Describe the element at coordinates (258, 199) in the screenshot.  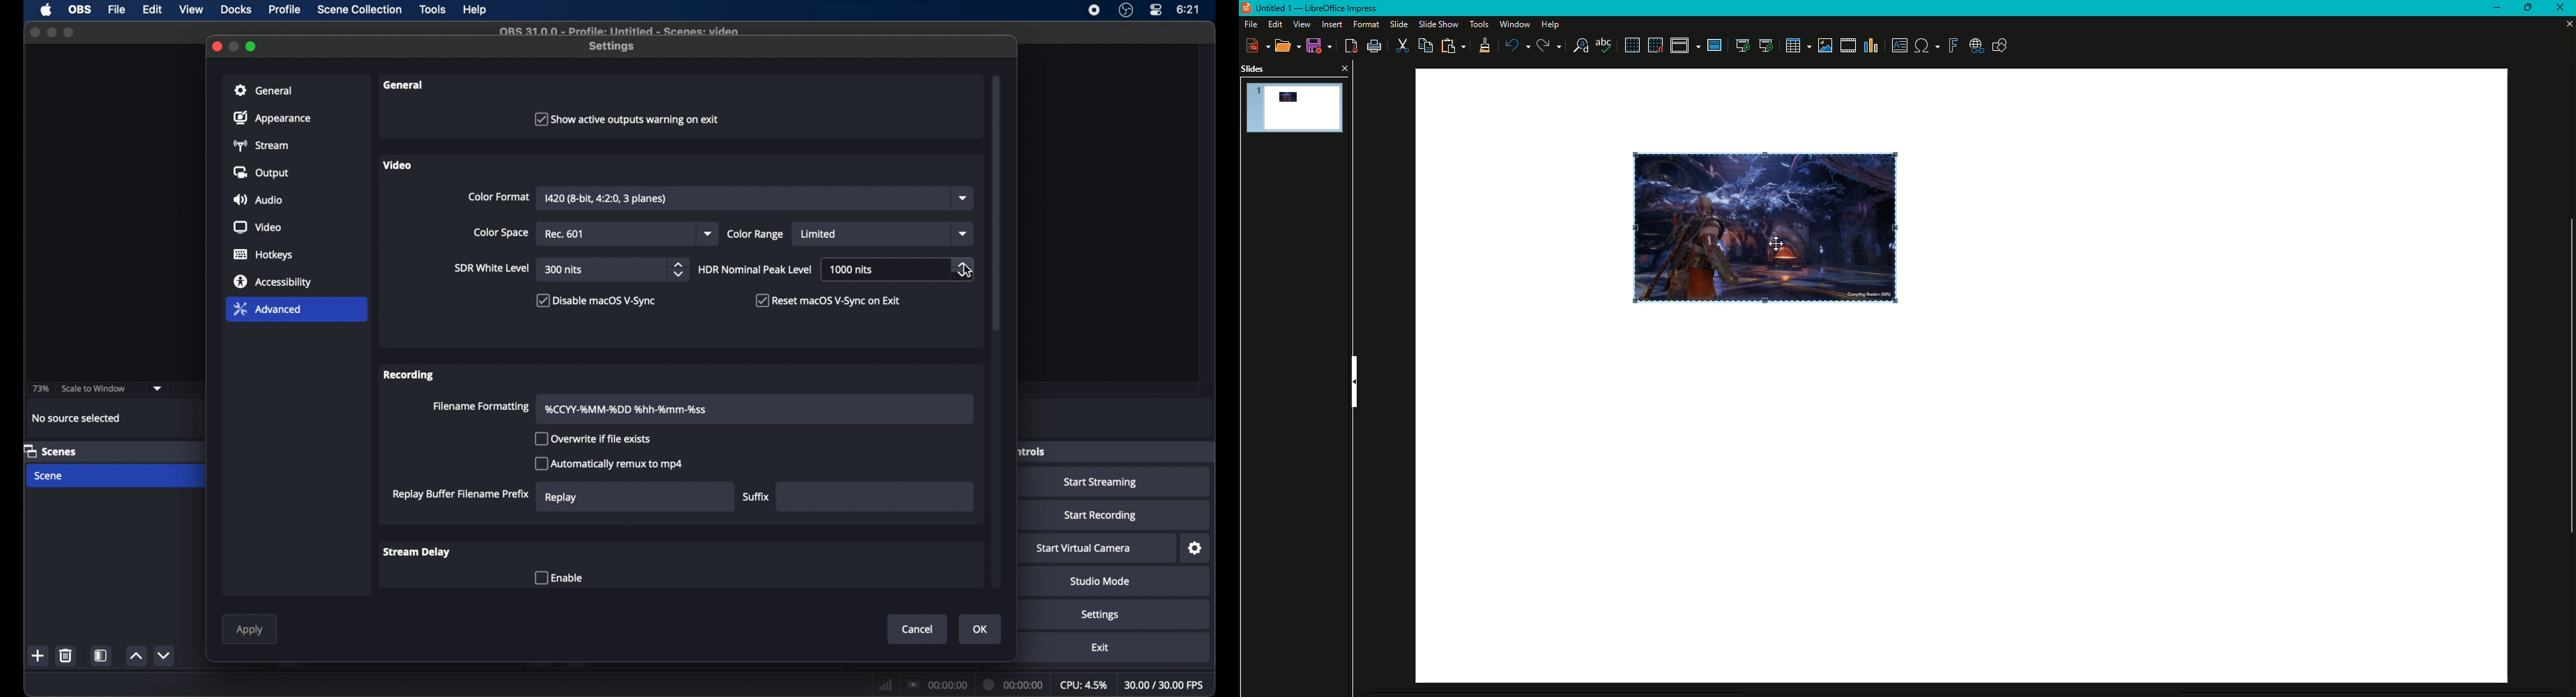
I see `audio` at that location.